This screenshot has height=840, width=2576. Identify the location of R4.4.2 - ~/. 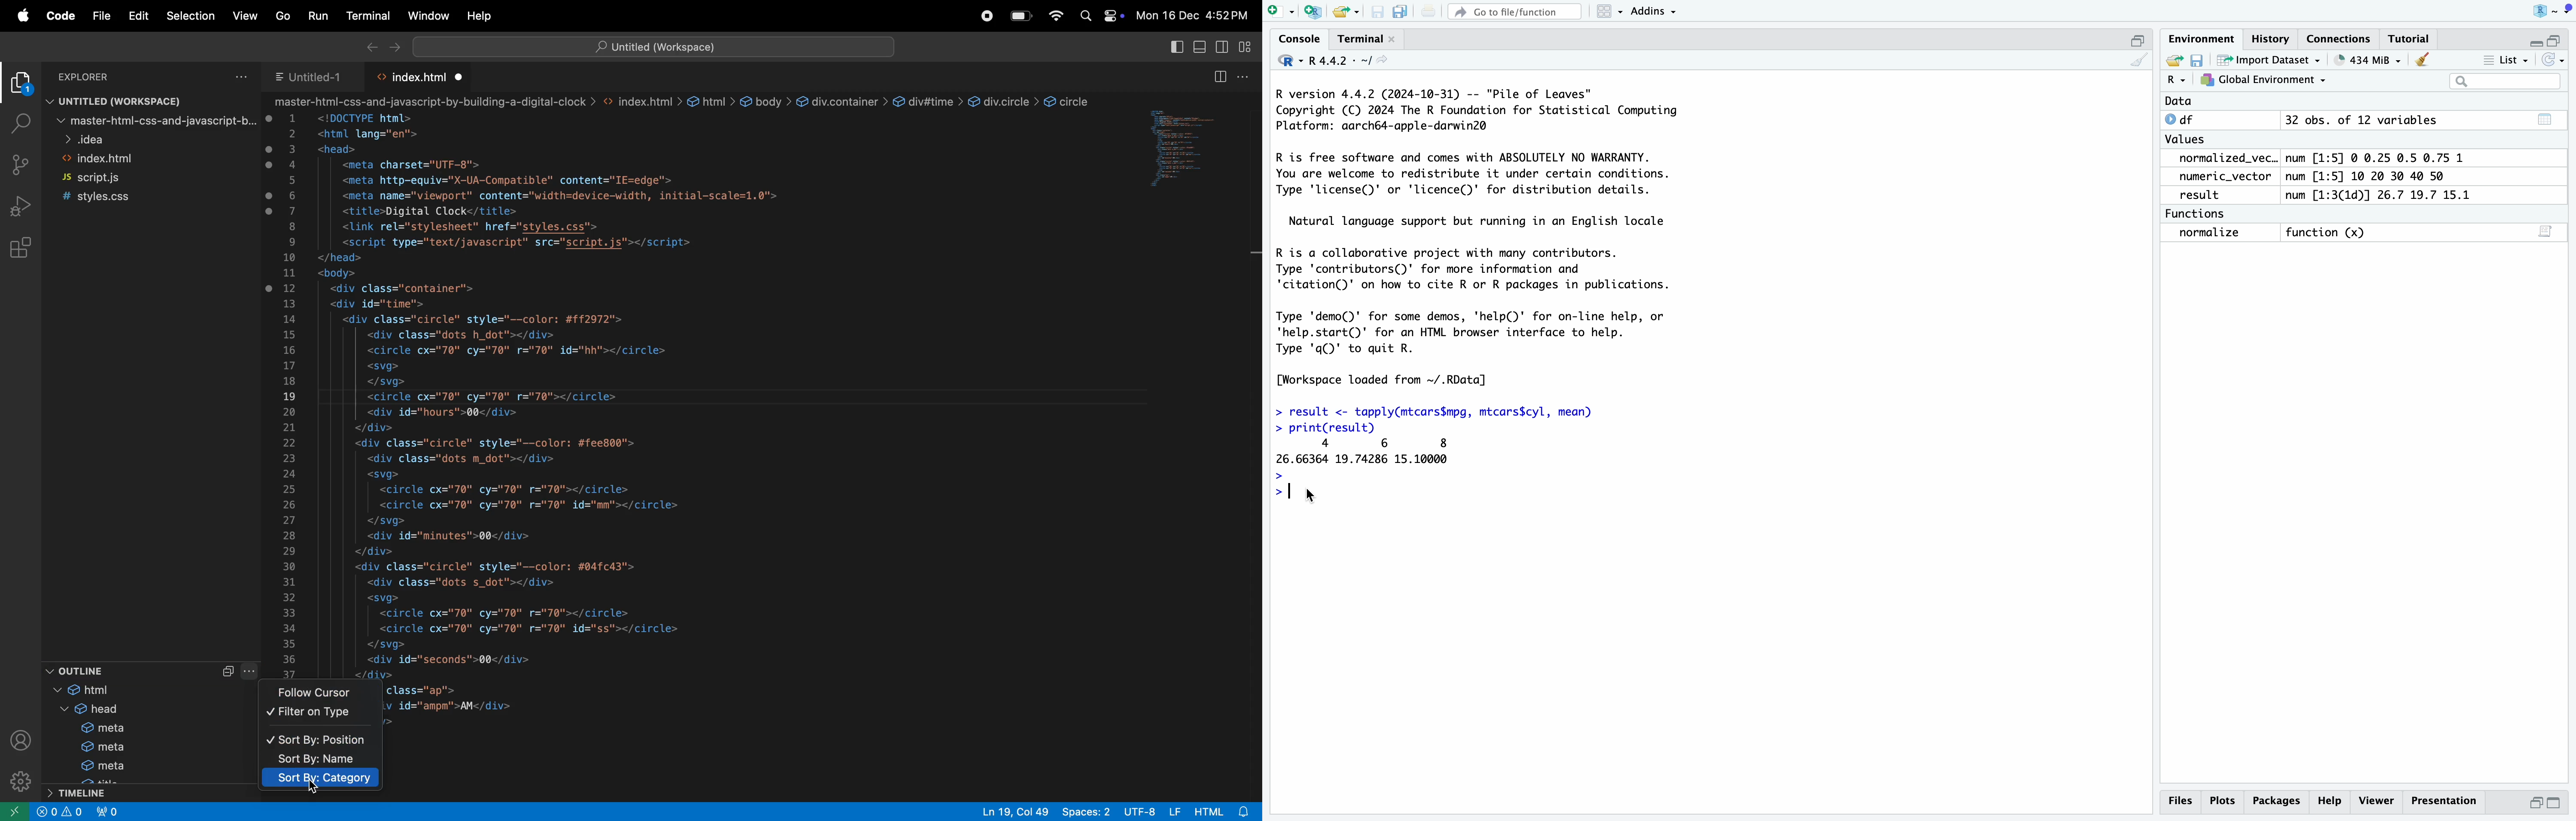
(1347, 61).